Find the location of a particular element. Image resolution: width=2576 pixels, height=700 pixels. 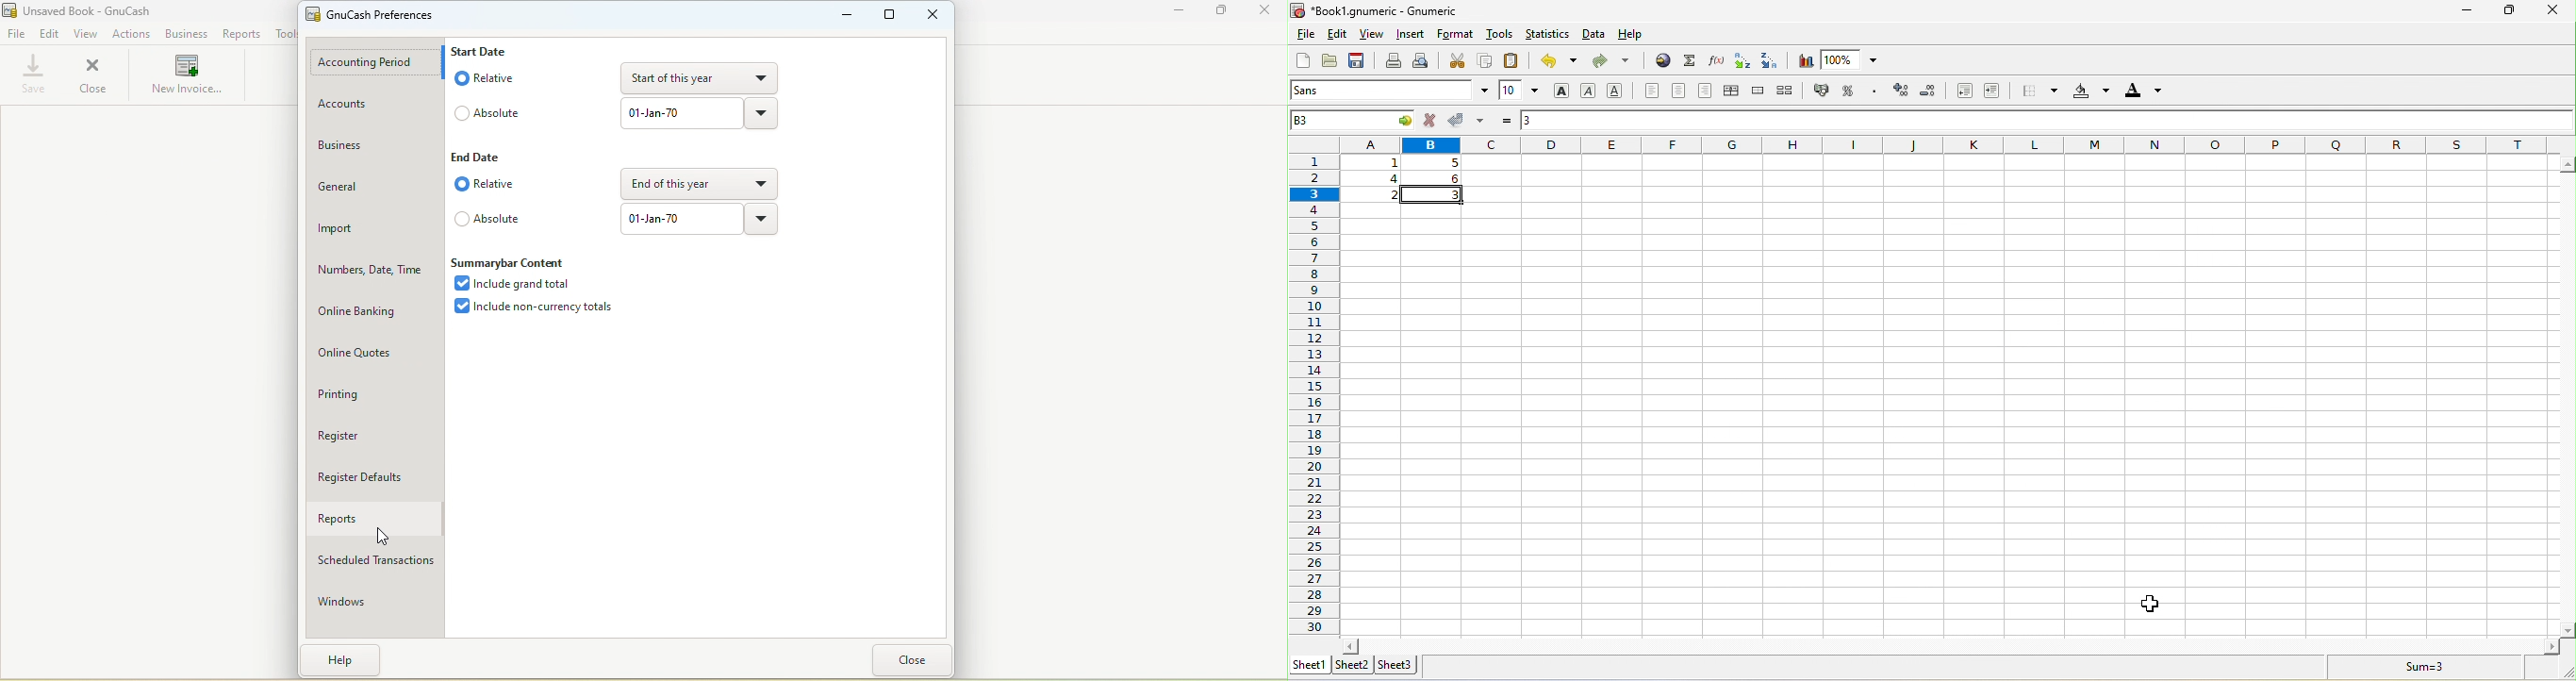

help is located at coordinates (346, 659).